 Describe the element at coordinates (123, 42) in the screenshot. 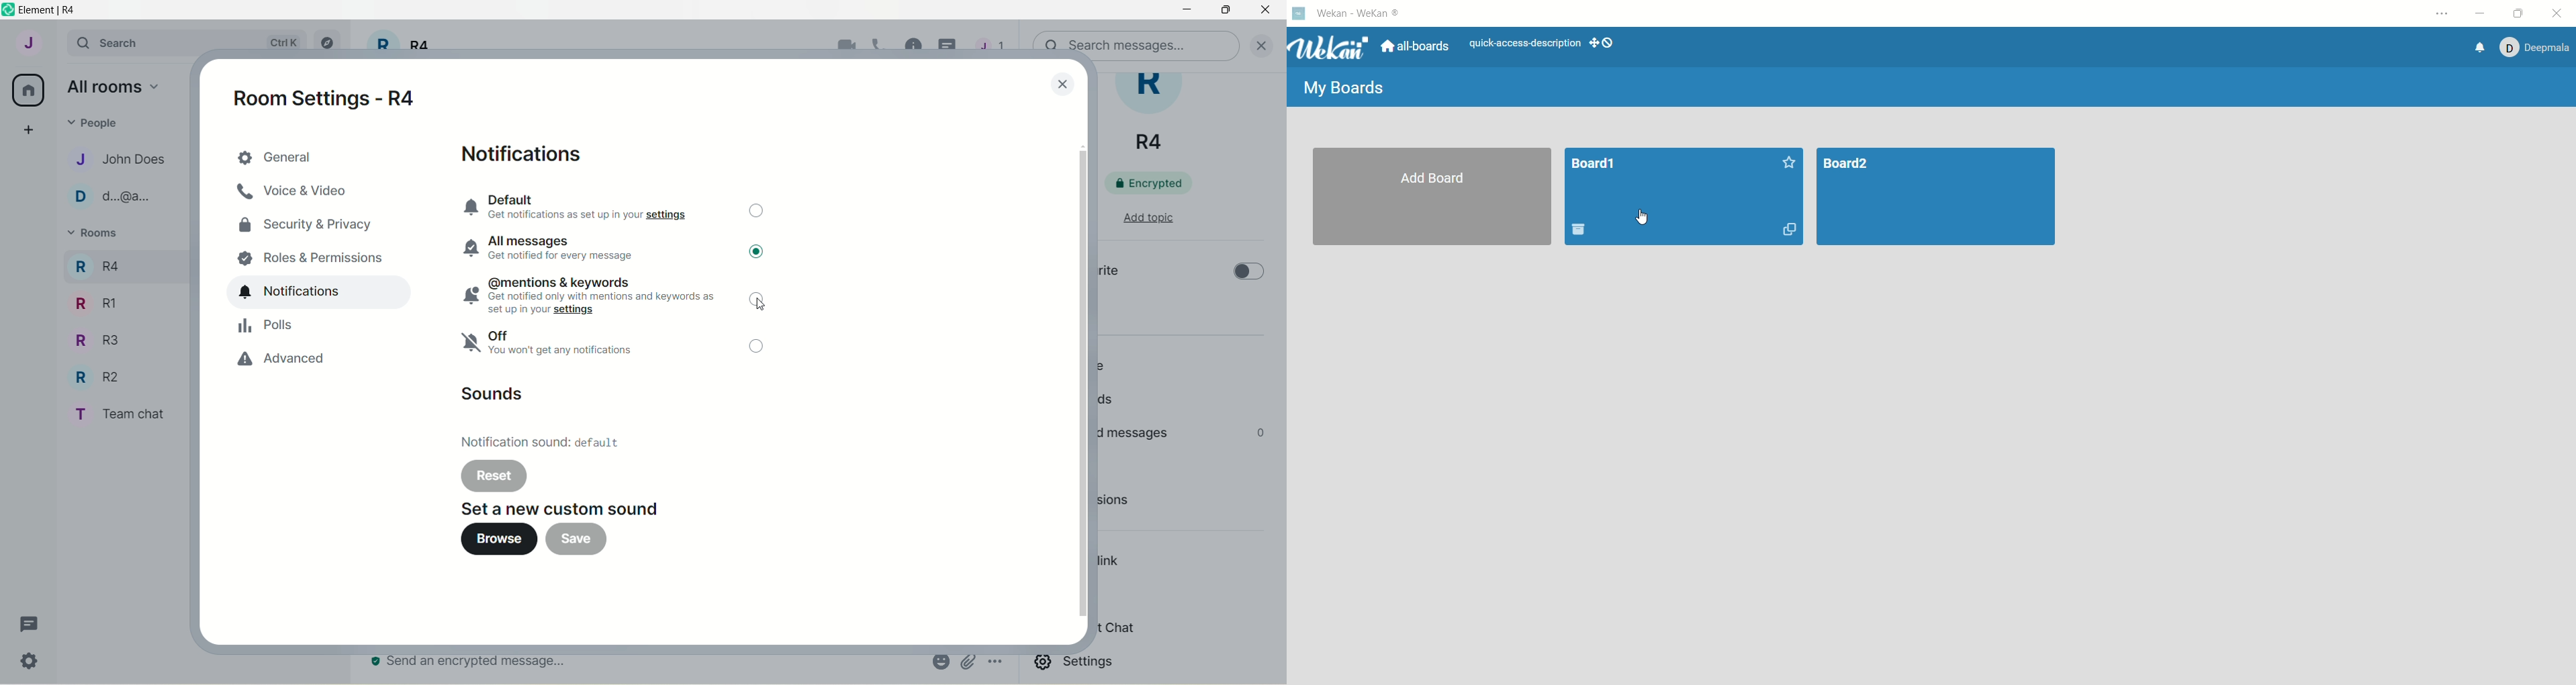

I see `search` at that location.